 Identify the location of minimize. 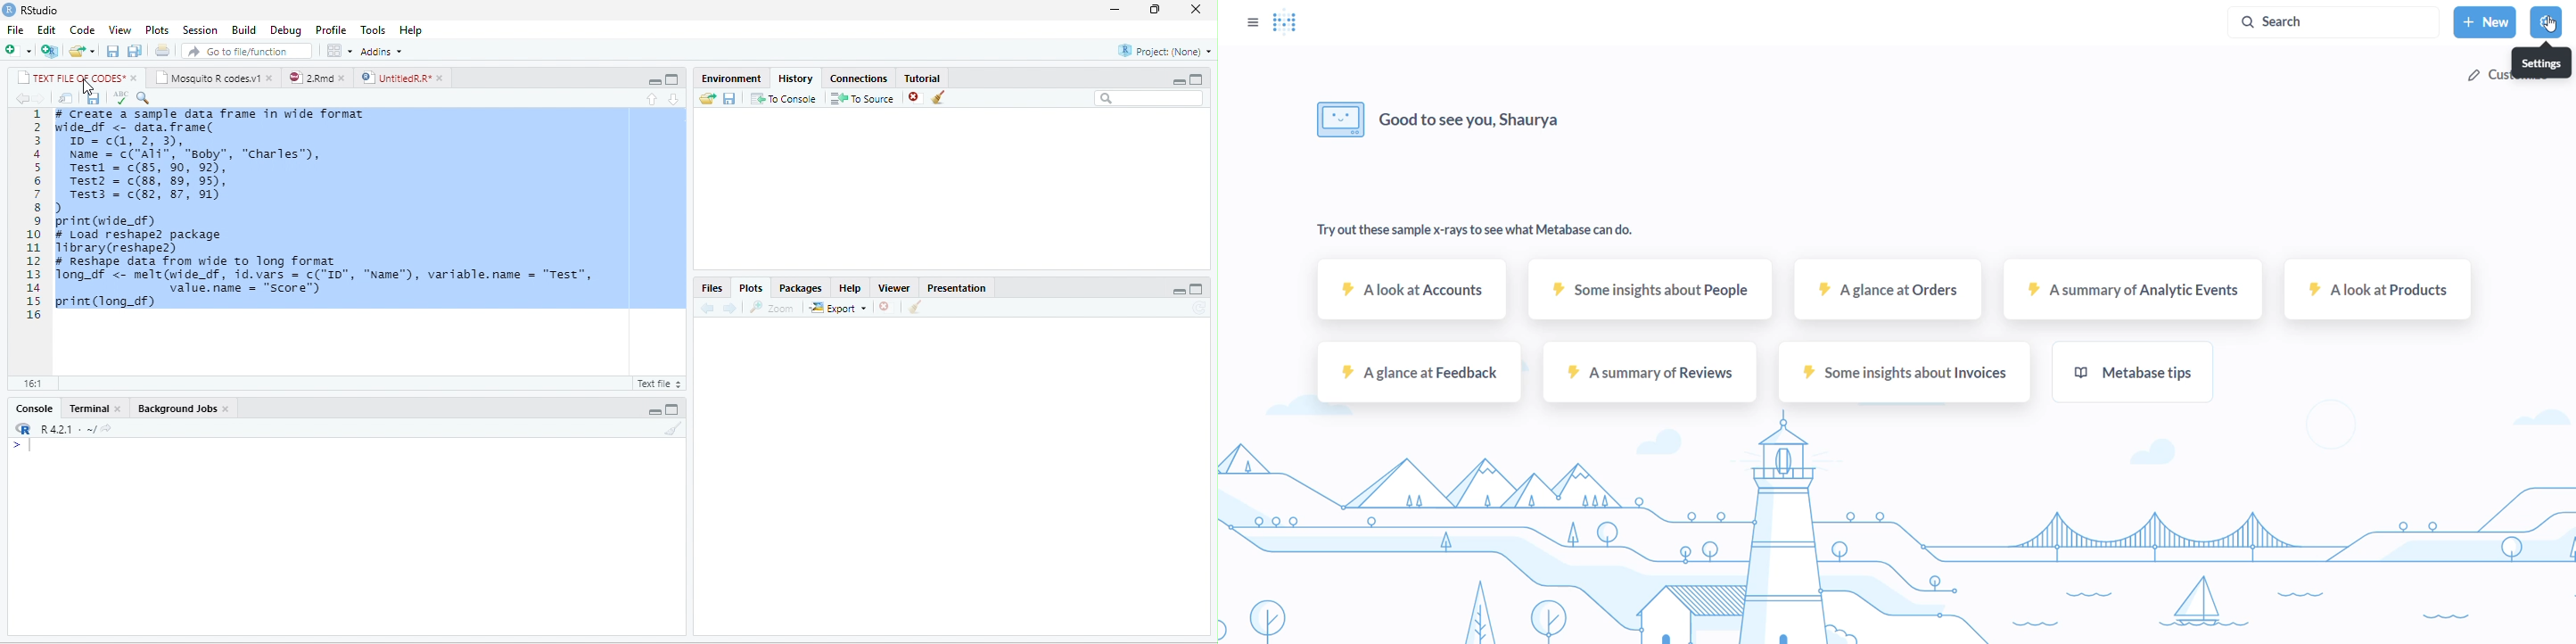
(1179, 291).